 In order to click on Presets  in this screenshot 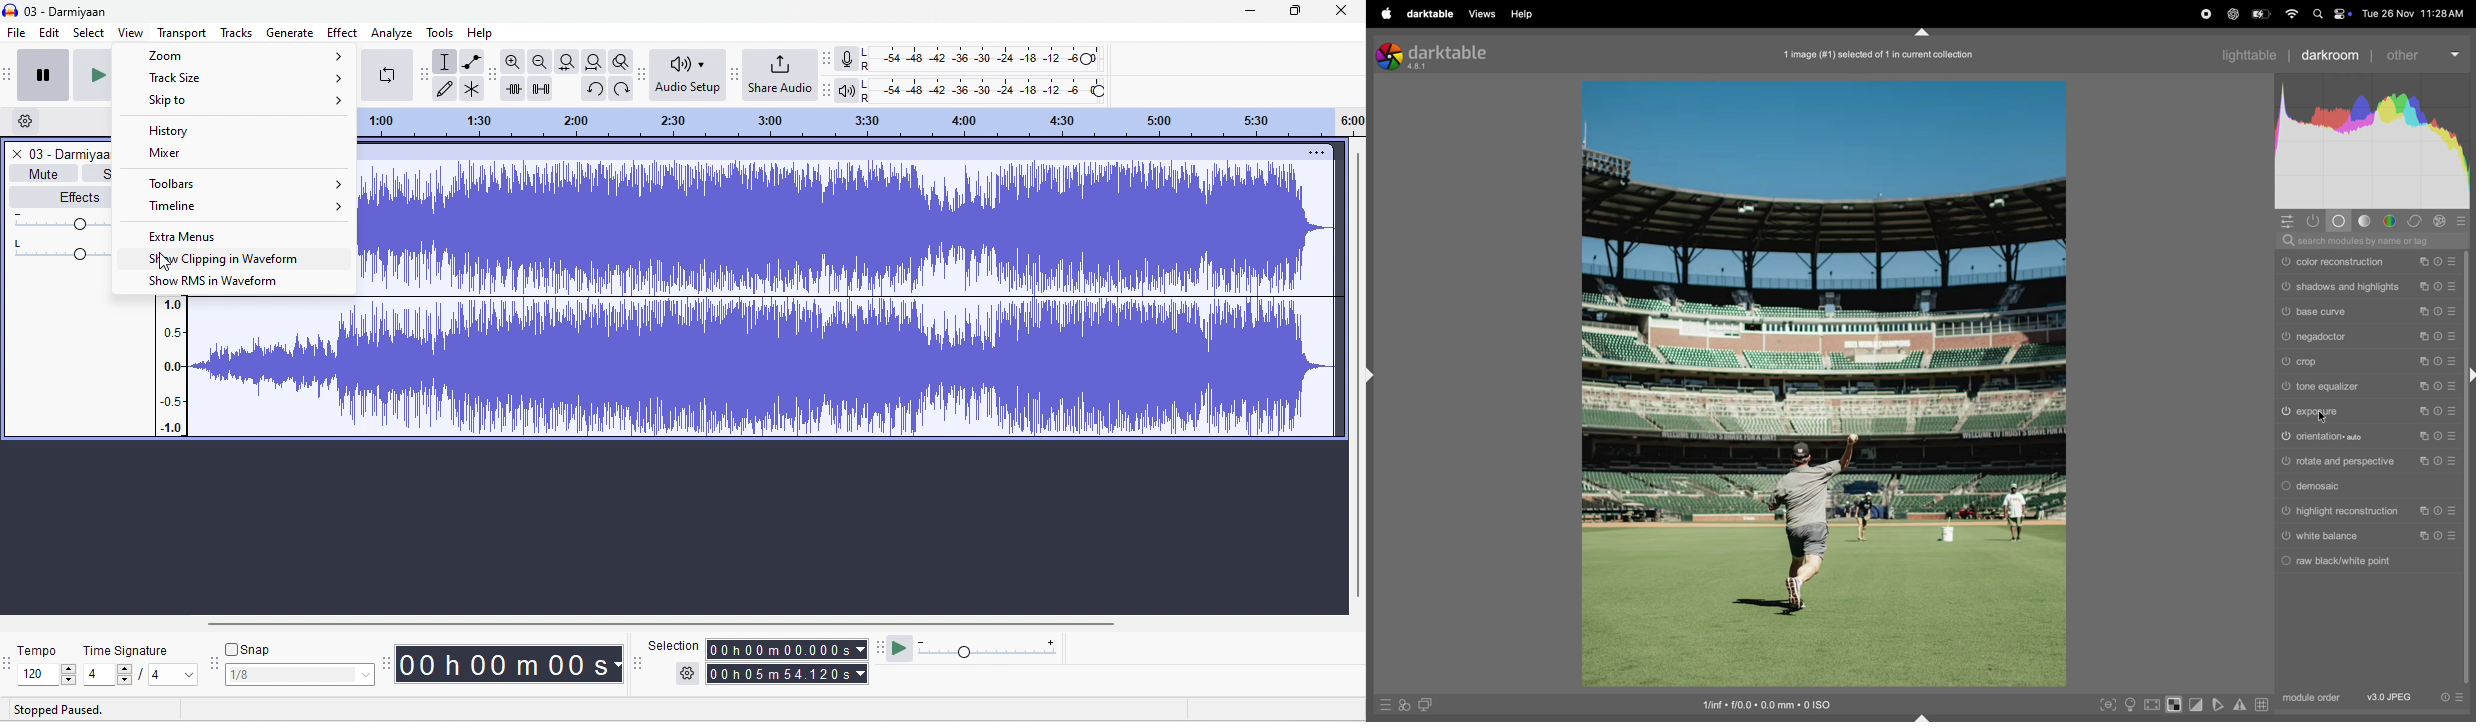, I will do `click(2454, 261)`.